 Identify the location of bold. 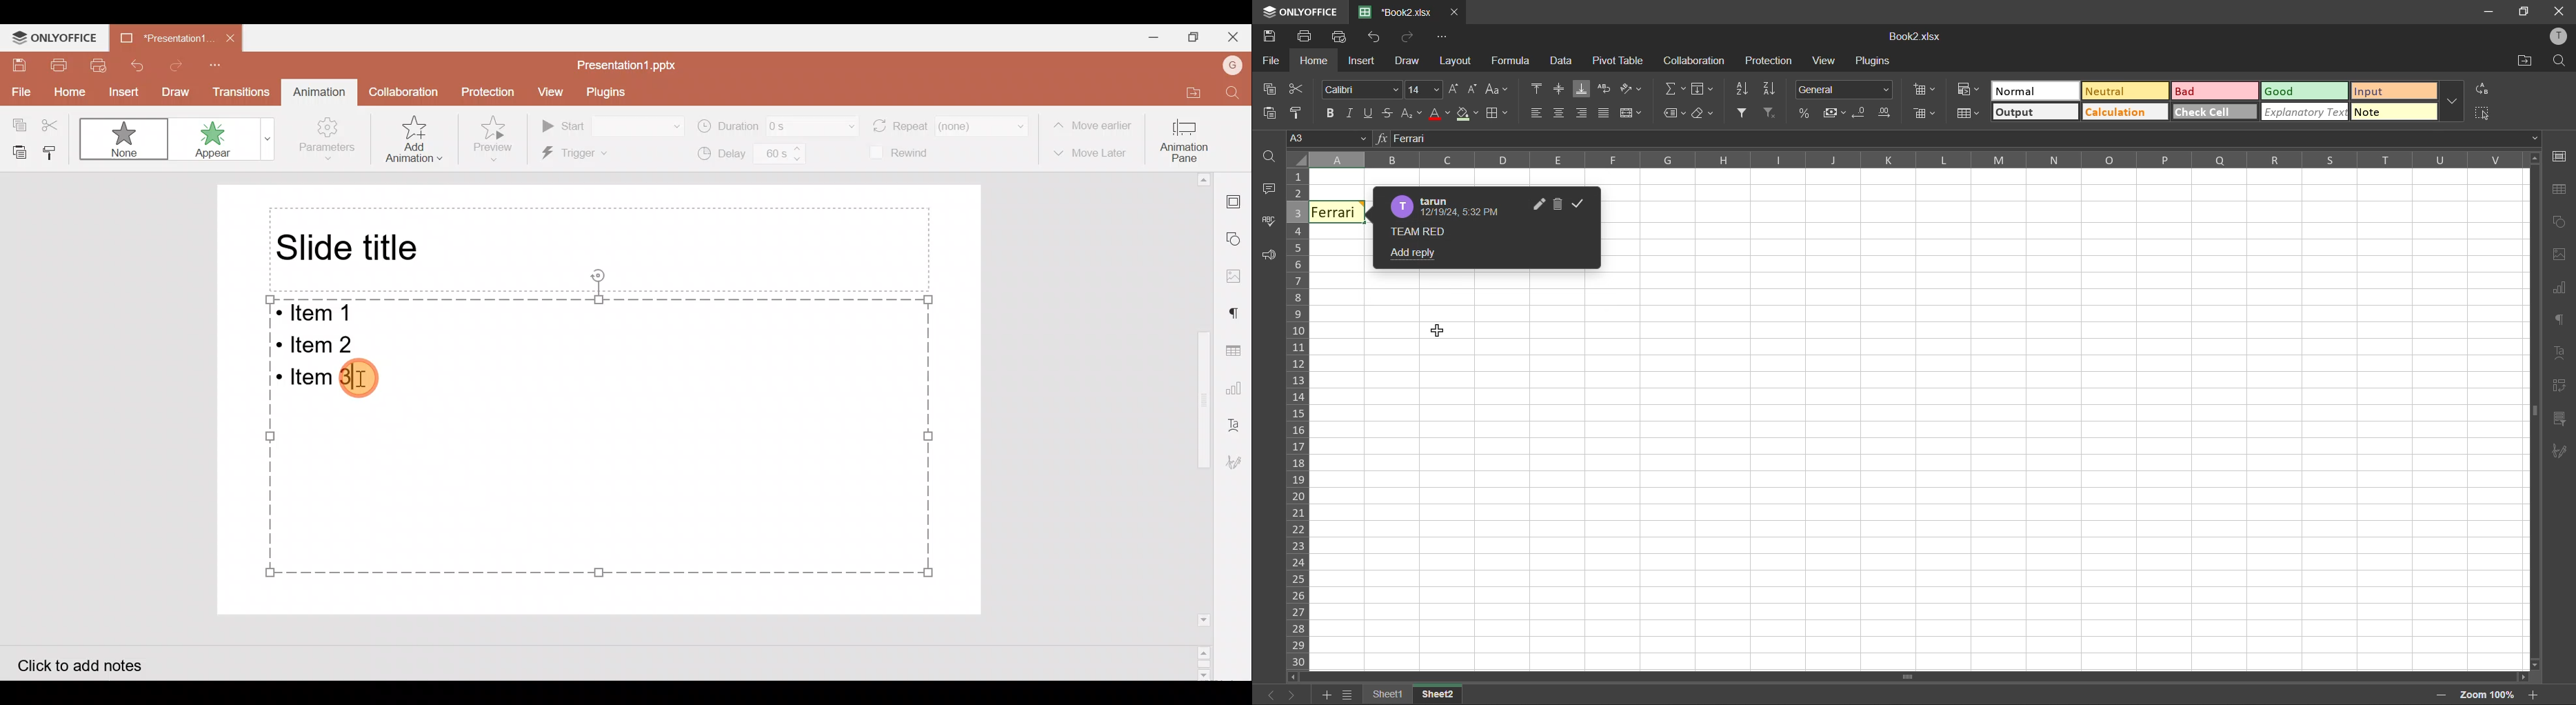
(1329, 115).